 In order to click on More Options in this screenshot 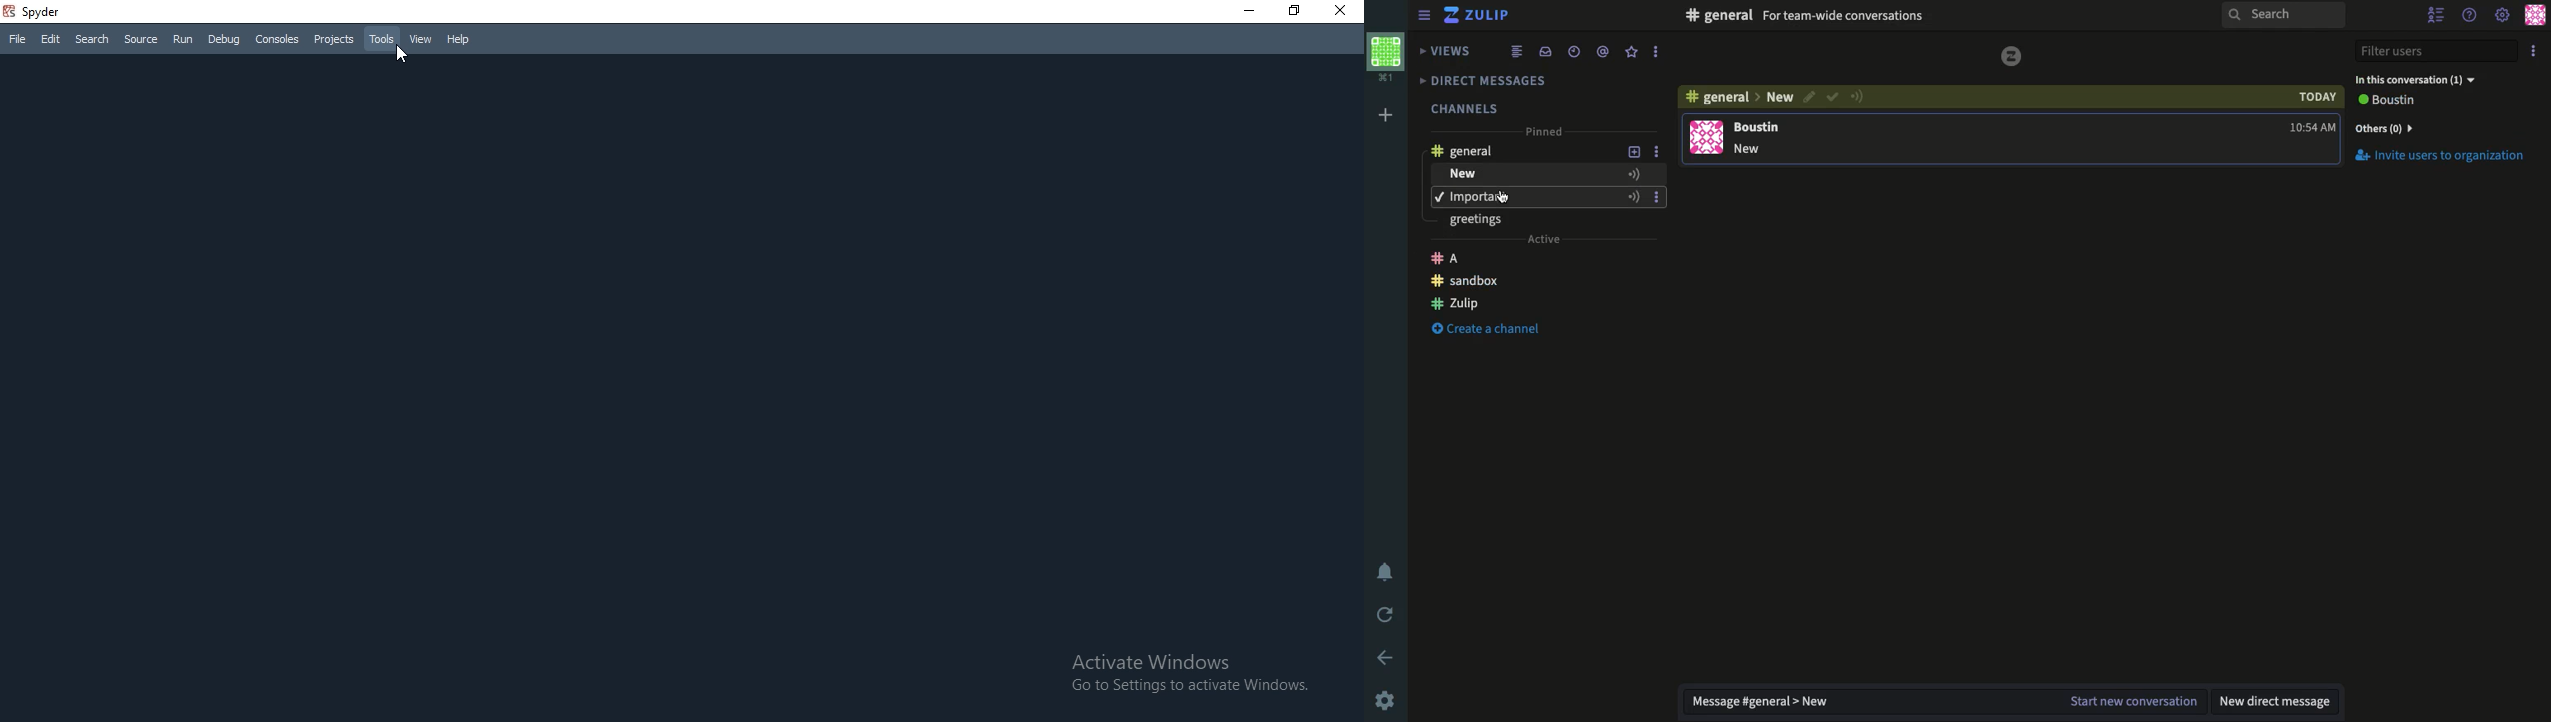, I will do `click(1659, 54)`.